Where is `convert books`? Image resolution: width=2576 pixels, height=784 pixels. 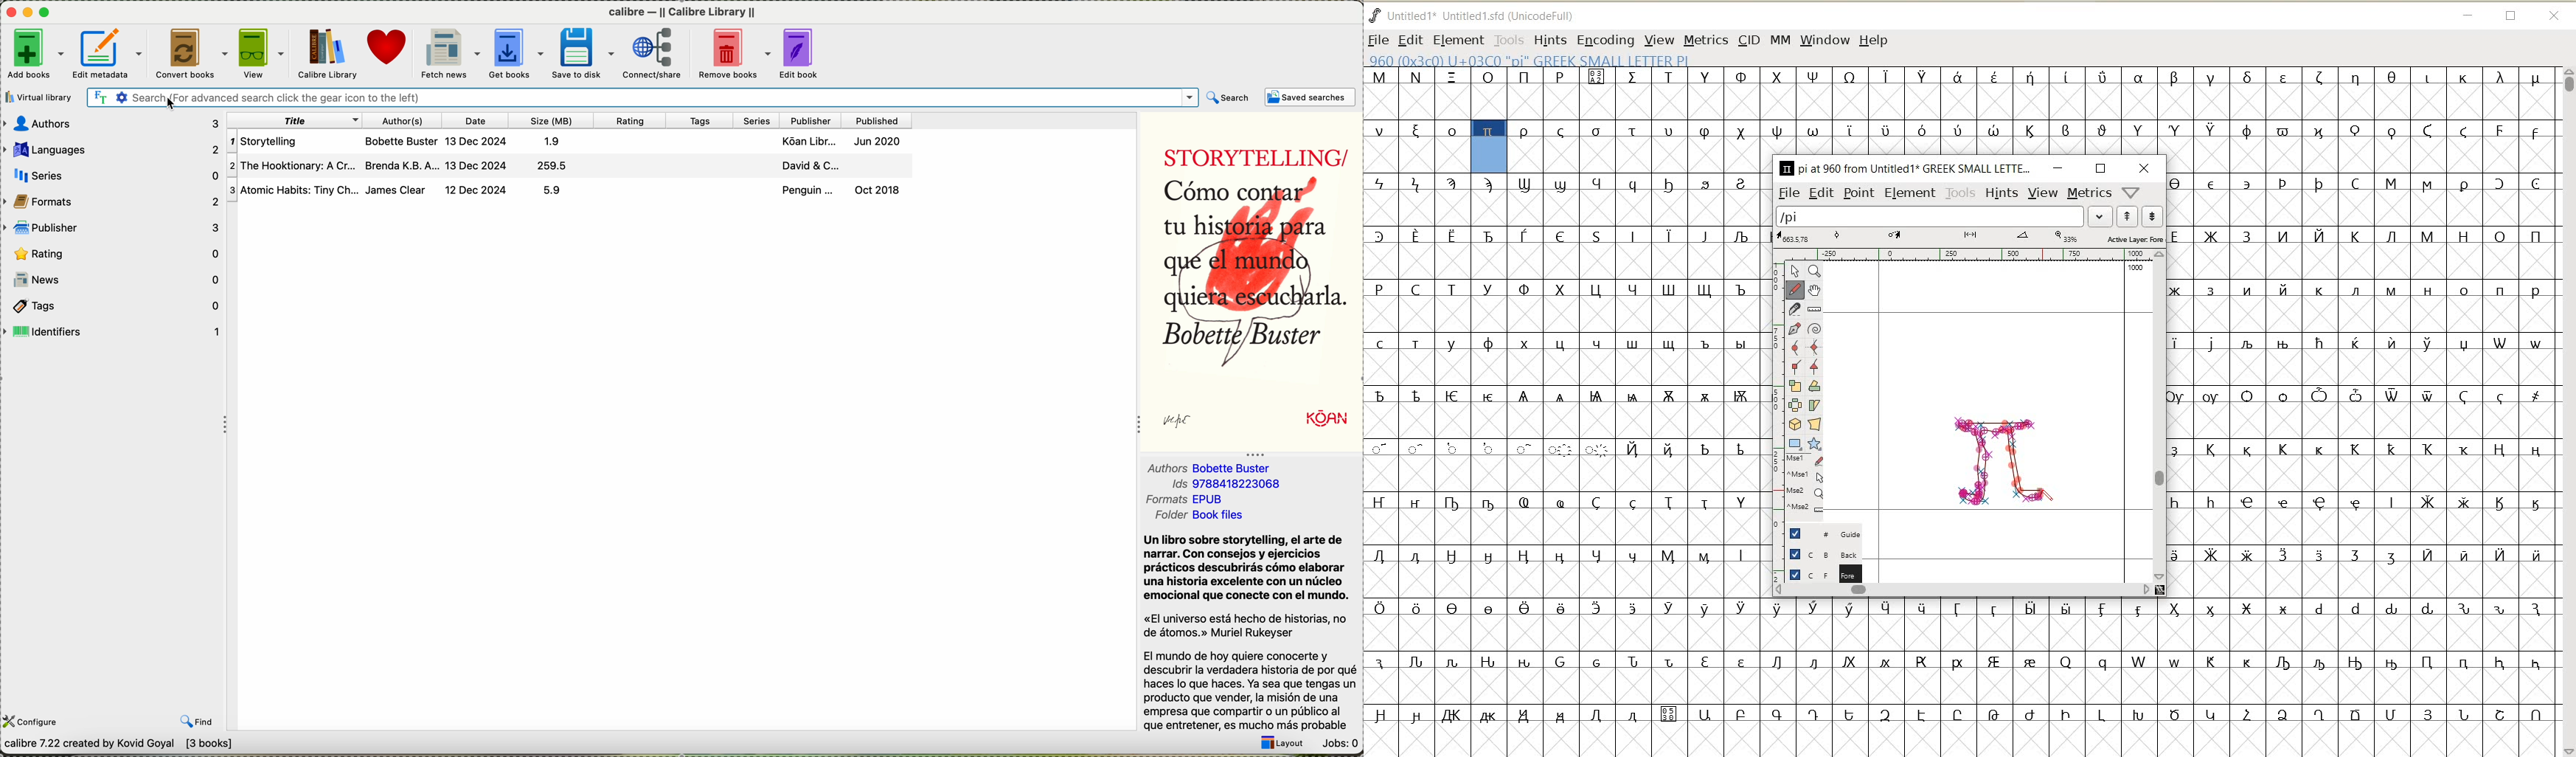
convert books is located at coordinates (191, 53).